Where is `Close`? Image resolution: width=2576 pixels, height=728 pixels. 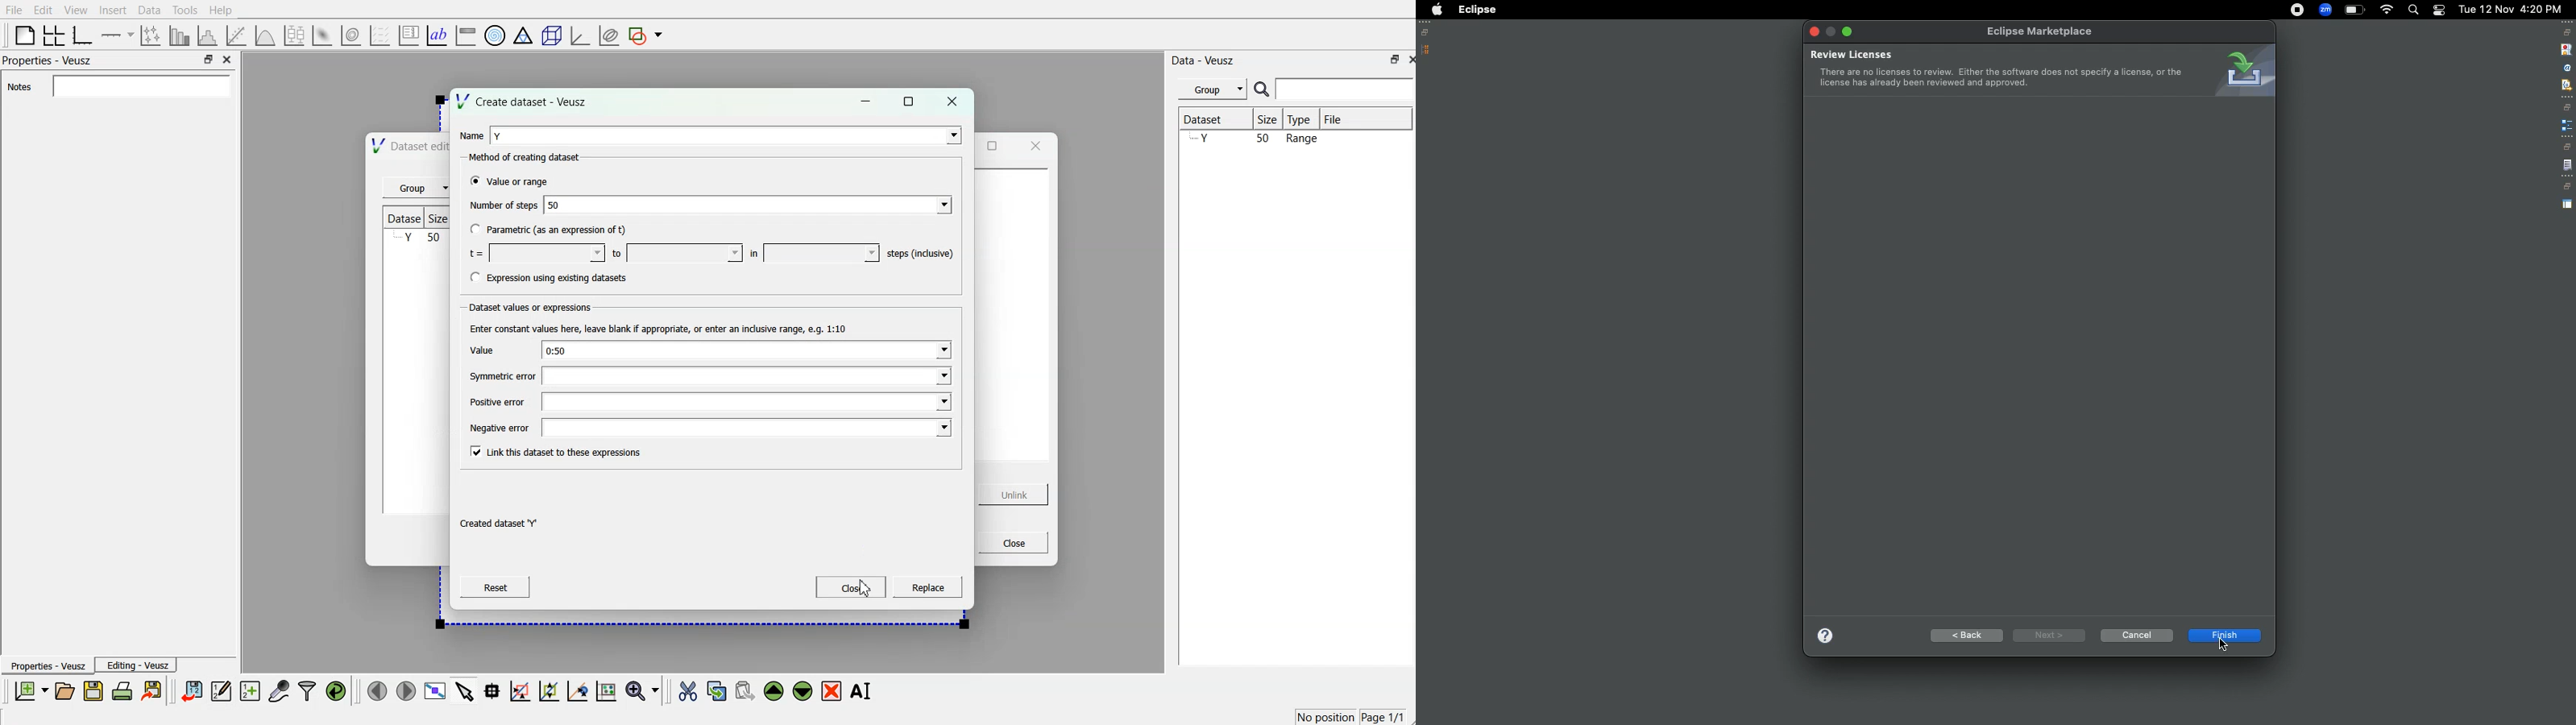
Close is located at coordinates (1012, 542).